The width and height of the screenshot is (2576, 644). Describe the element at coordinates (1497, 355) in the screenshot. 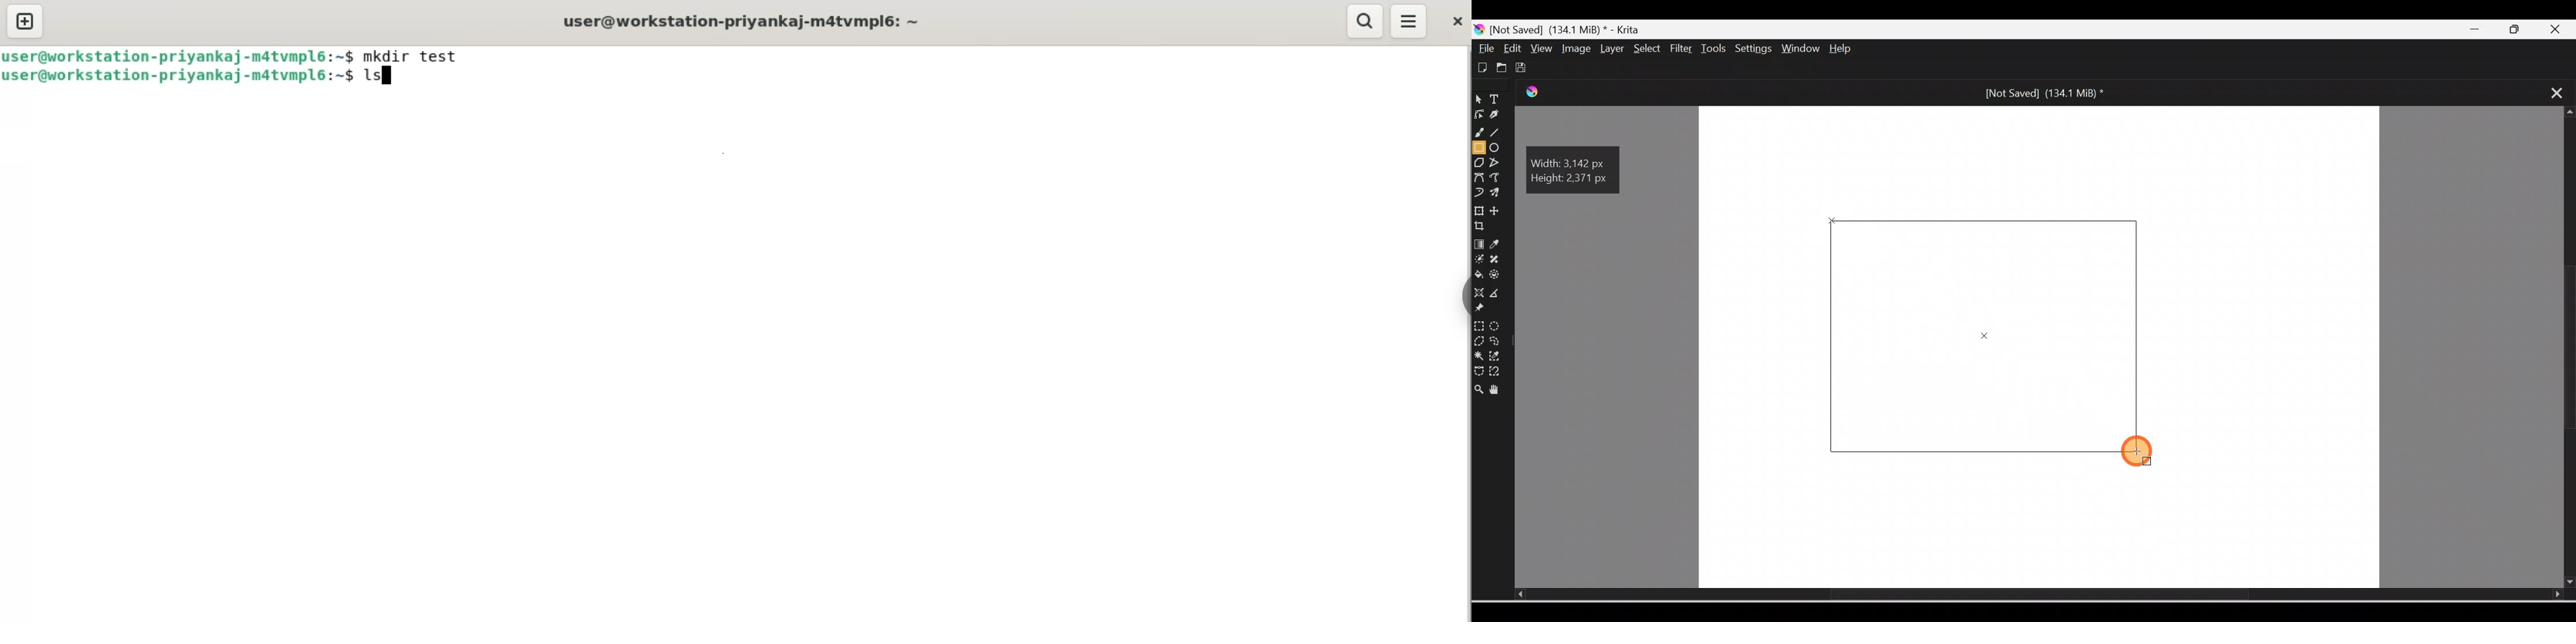

I see `Similar color selection tool` at that location.